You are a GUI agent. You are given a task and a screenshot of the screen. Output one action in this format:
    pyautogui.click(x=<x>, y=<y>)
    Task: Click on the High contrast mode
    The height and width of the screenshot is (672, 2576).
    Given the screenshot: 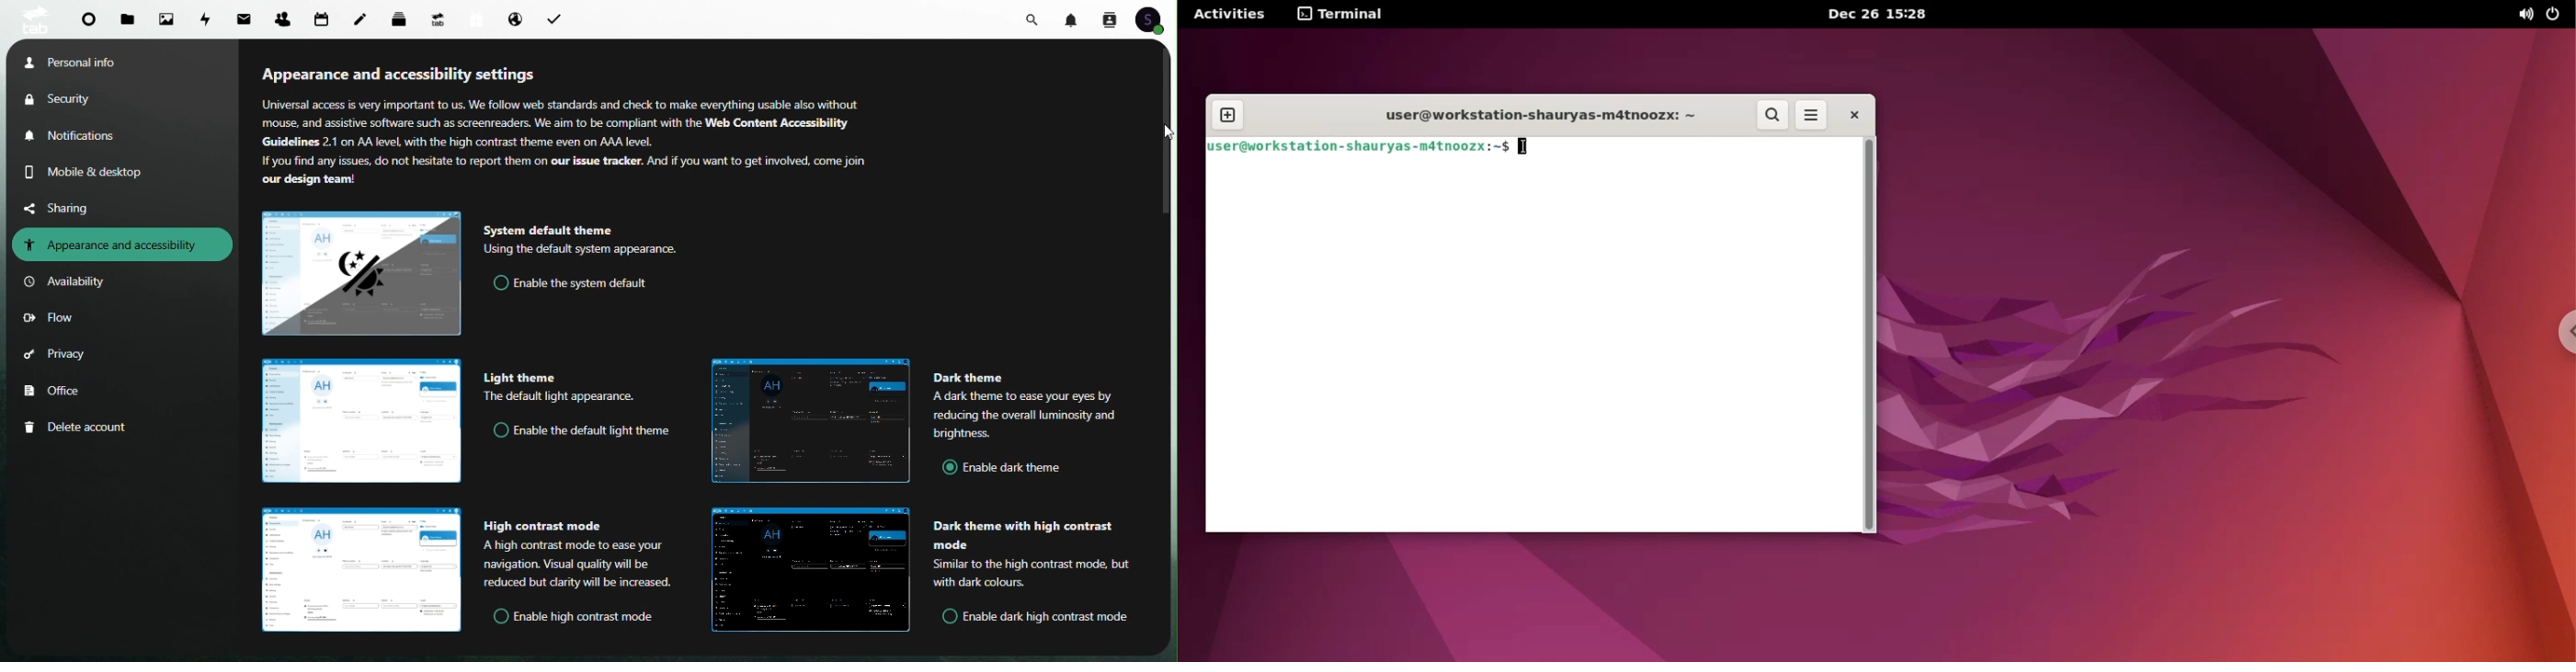 What is the action you would take?
    pyautogui.click(x=545, y=526)
    